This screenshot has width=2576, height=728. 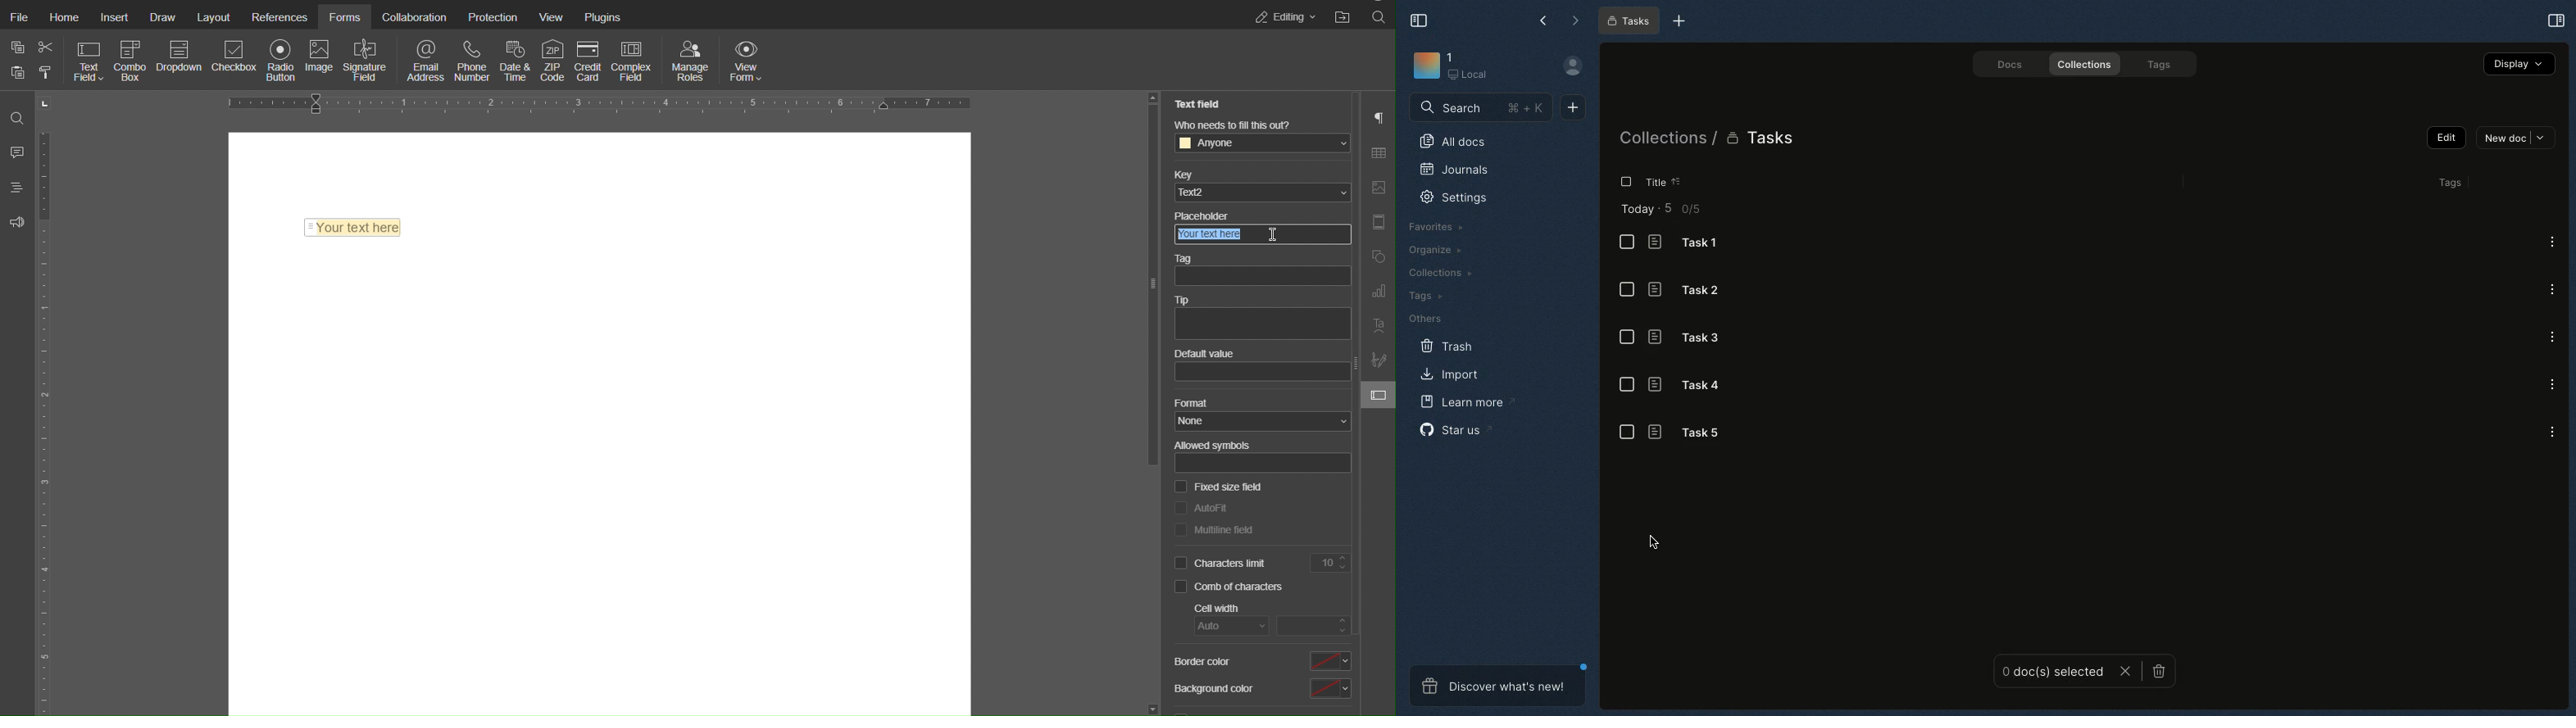 I want to click on Complex Field, so click(x=634, y=61).